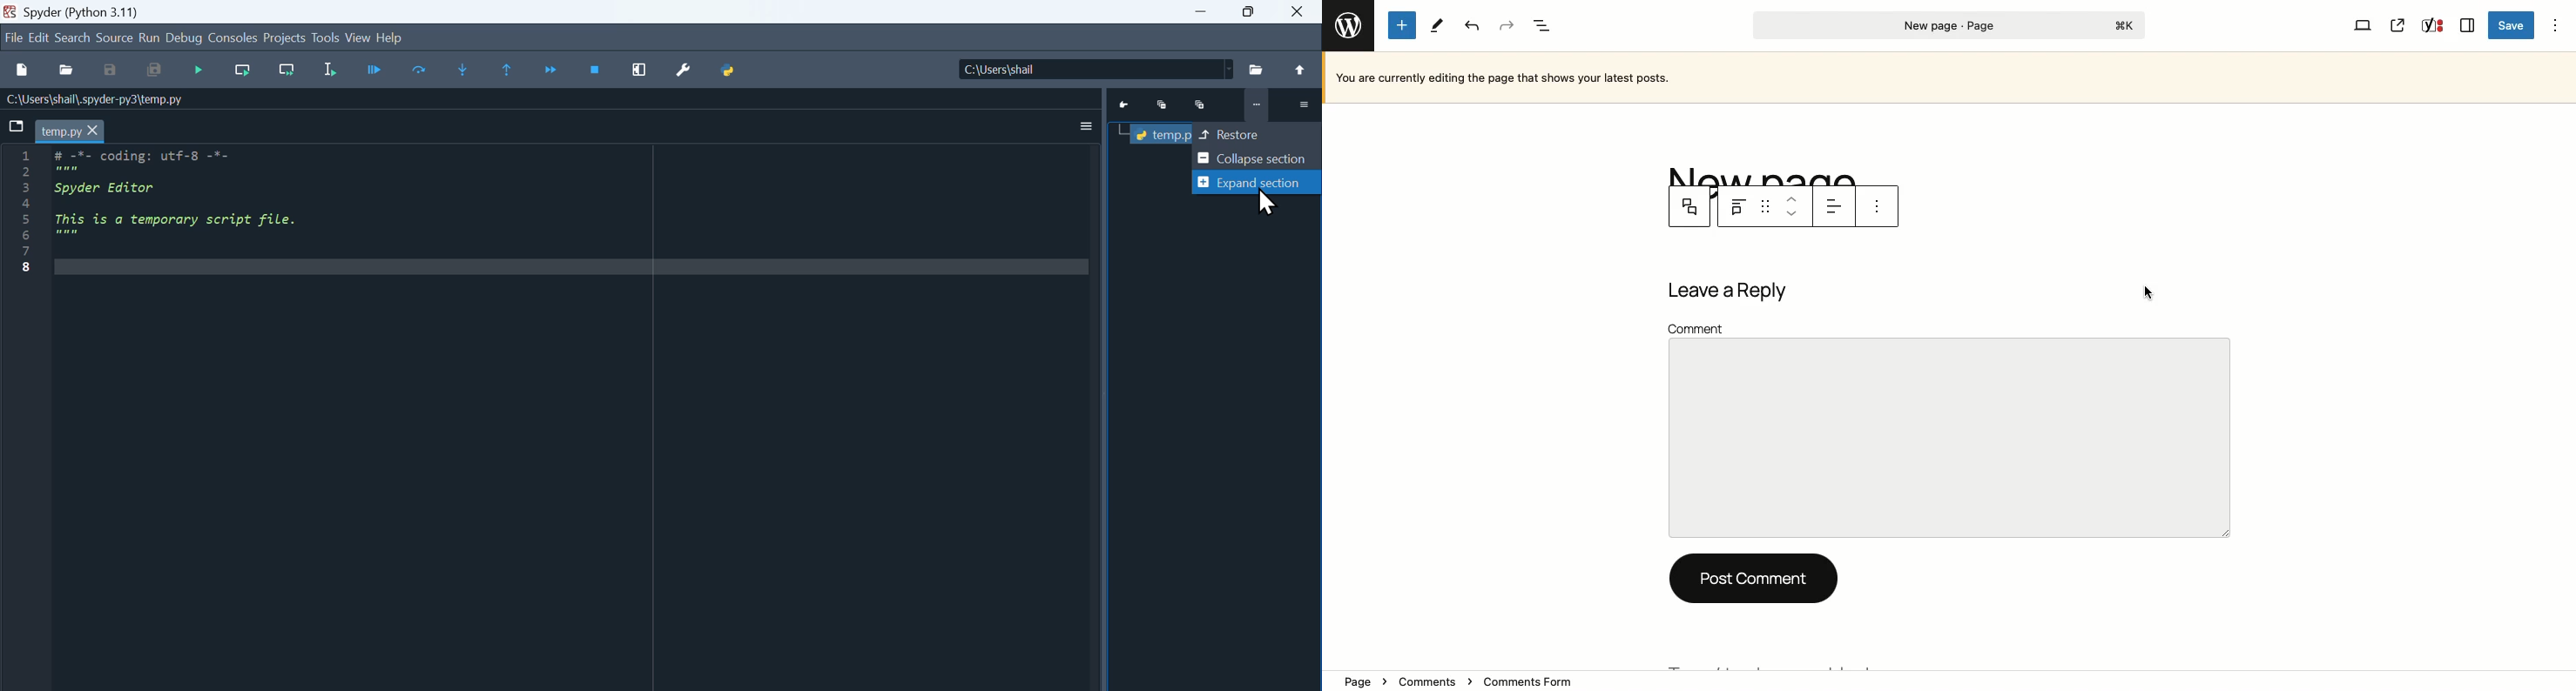  Describe the element at coordinates (154, 71) in the screenshot. I see `Save all` at that location.